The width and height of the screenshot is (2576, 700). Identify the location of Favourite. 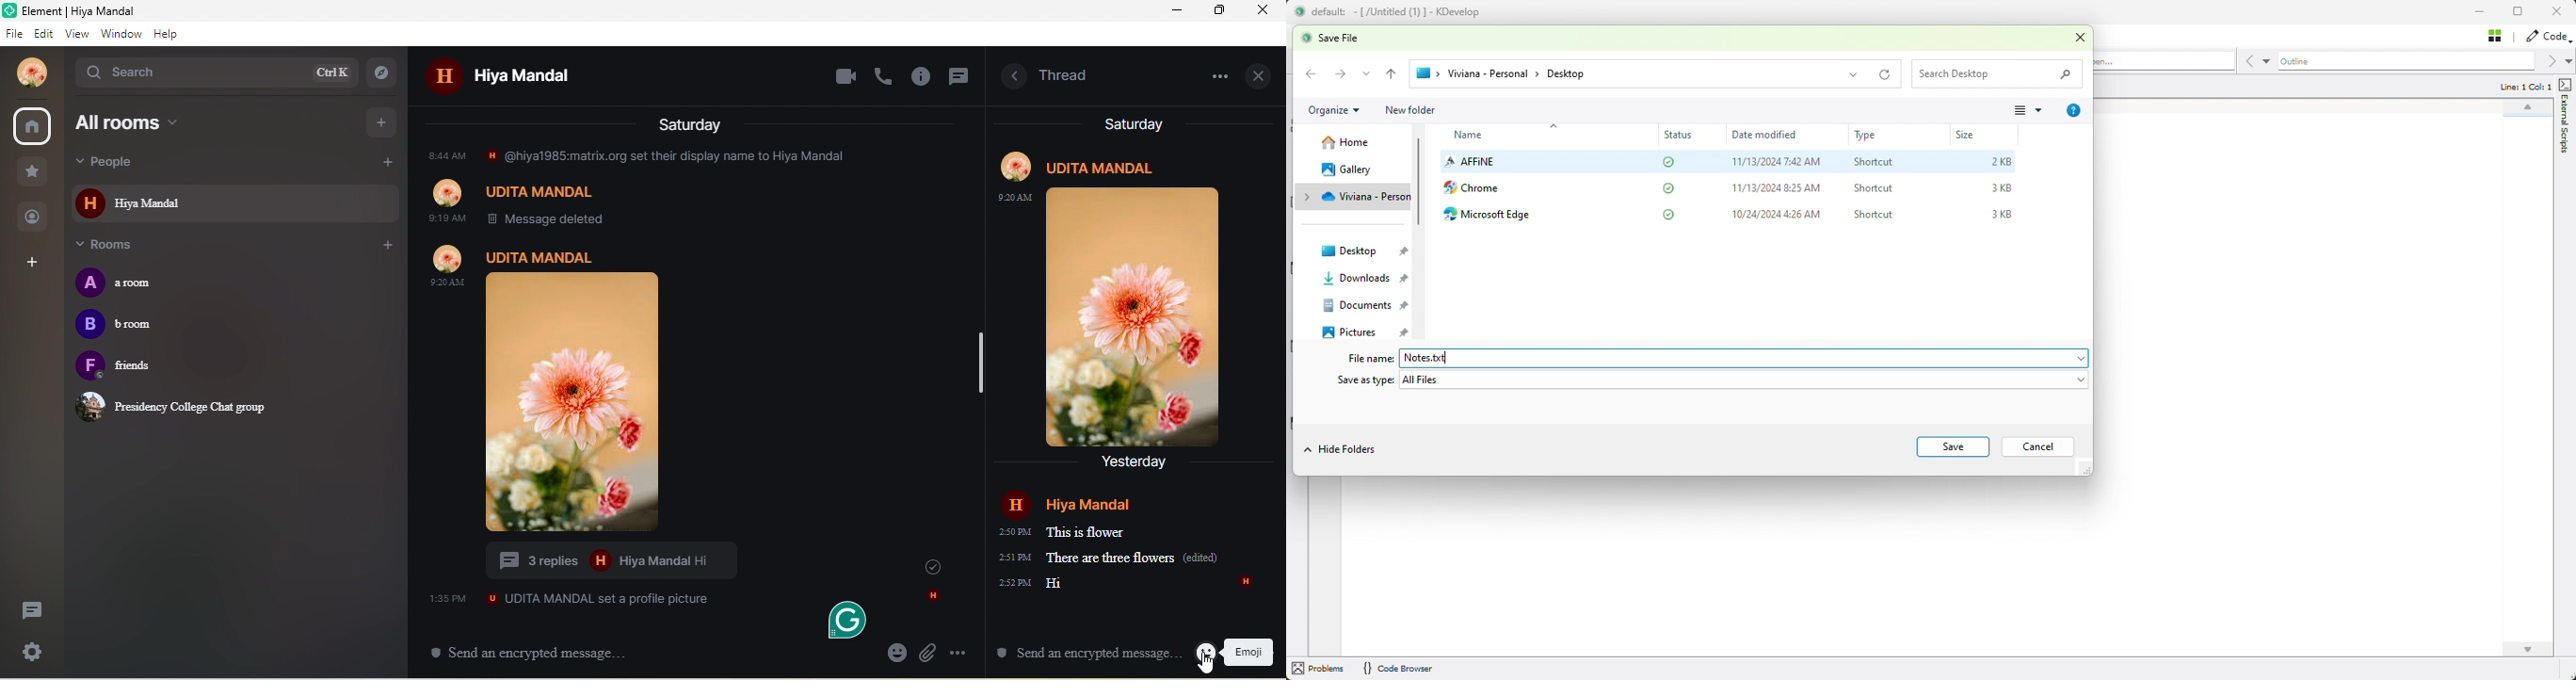
(32, 171).